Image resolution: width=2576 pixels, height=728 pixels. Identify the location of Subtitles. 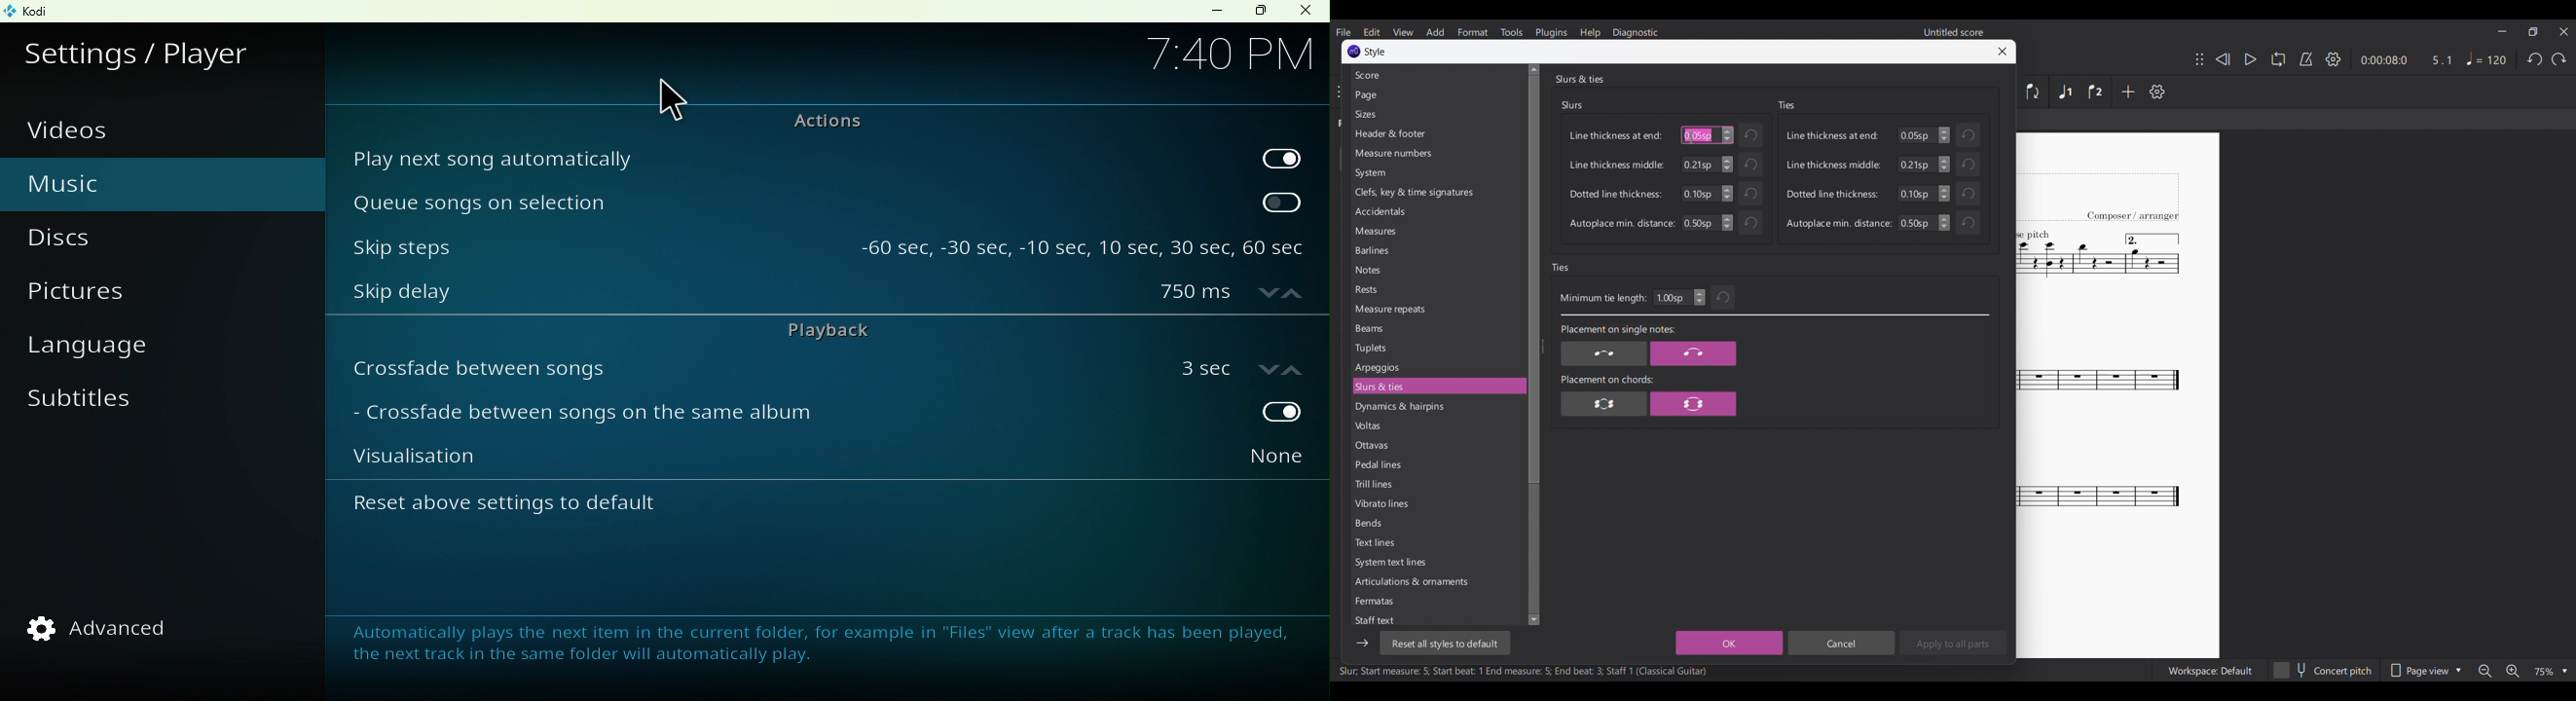
(87, 411).